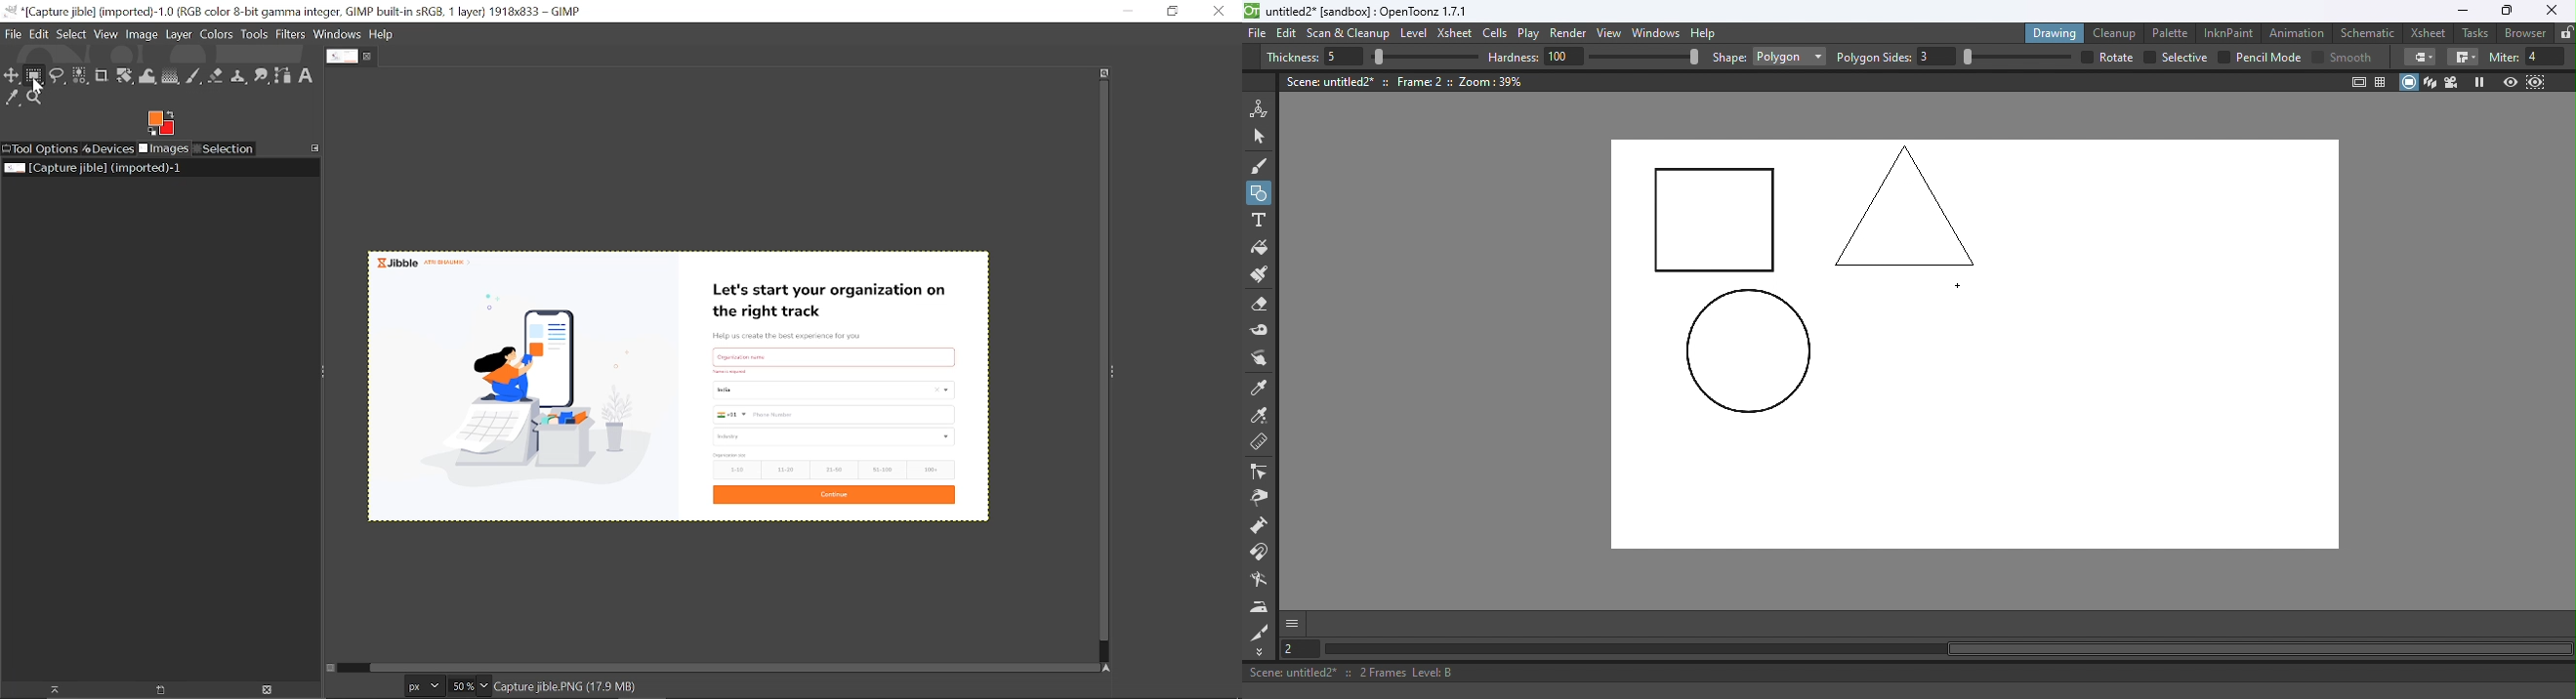  What do you see at coordinates (2184, 58) in the screenshot?
I see `selective` at bounding box center [2184, 58].